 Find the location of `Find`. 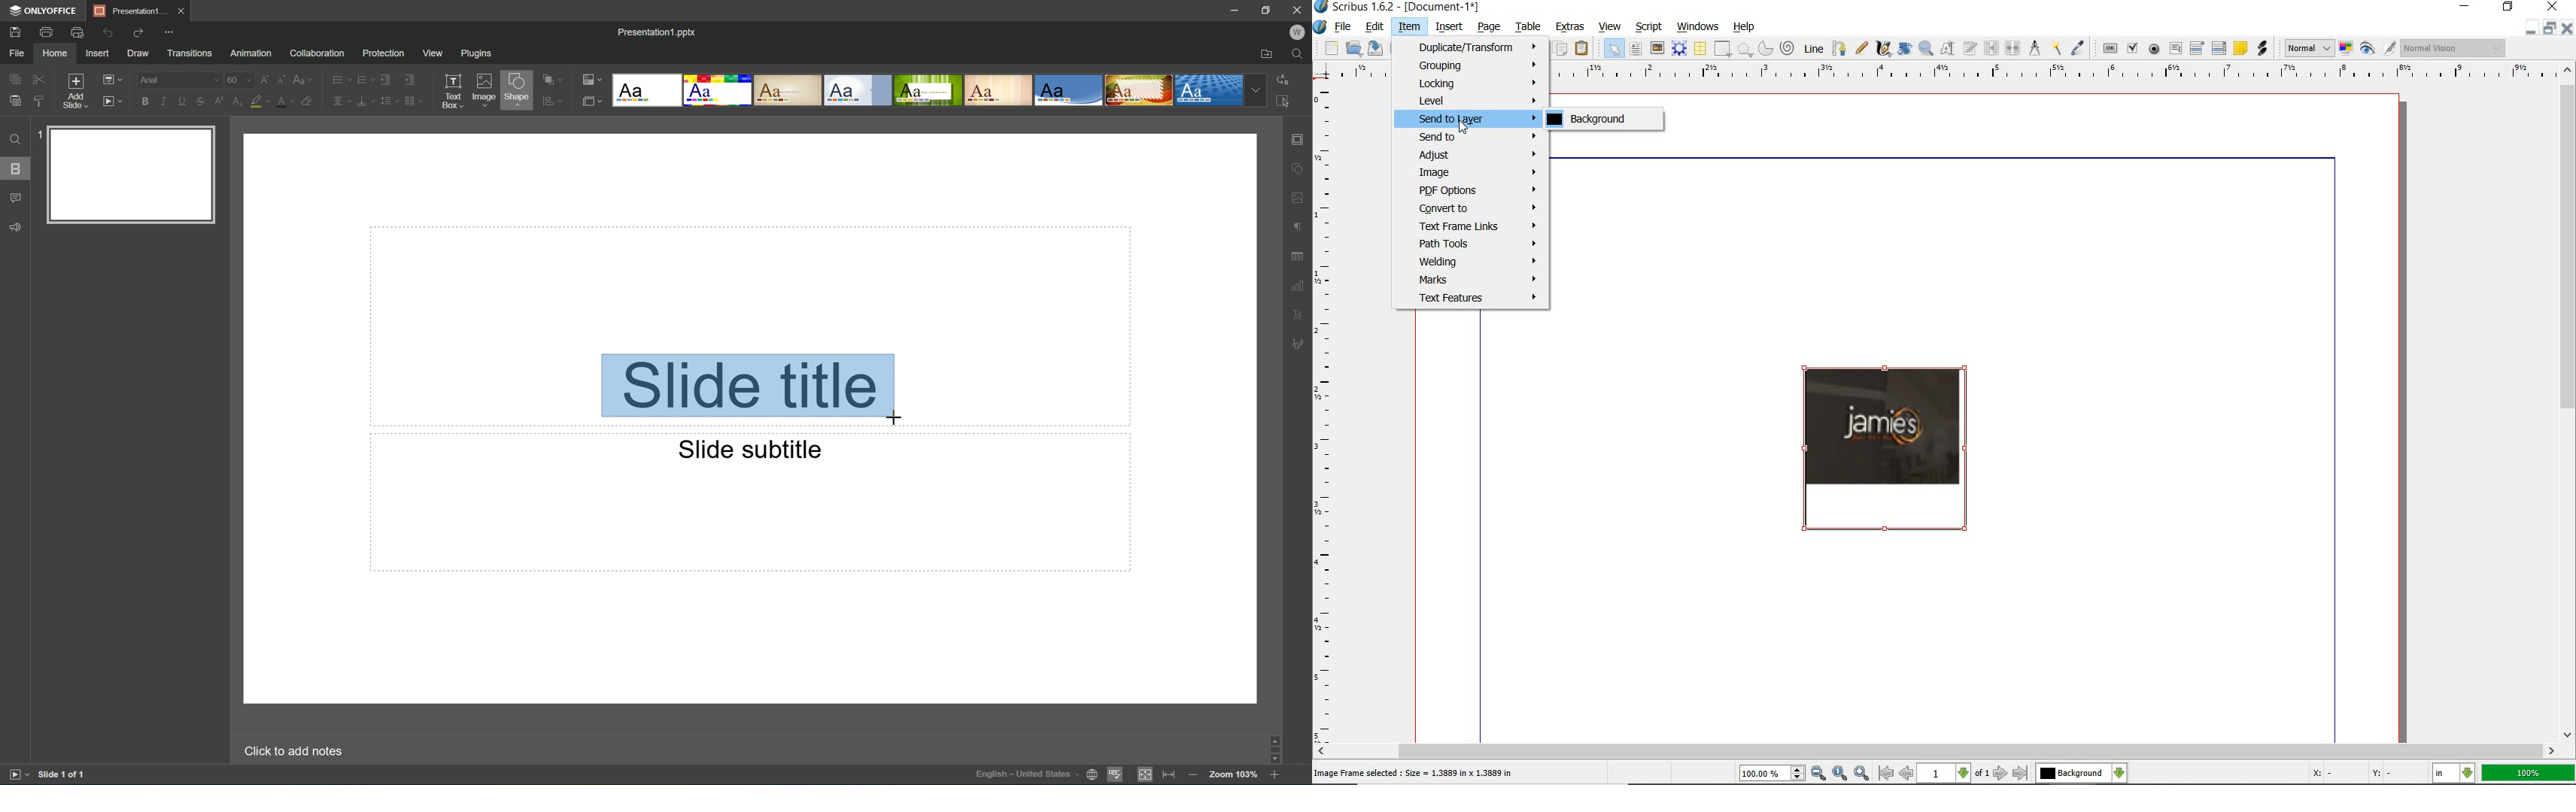

Find is located at coordinates (1297, 54).